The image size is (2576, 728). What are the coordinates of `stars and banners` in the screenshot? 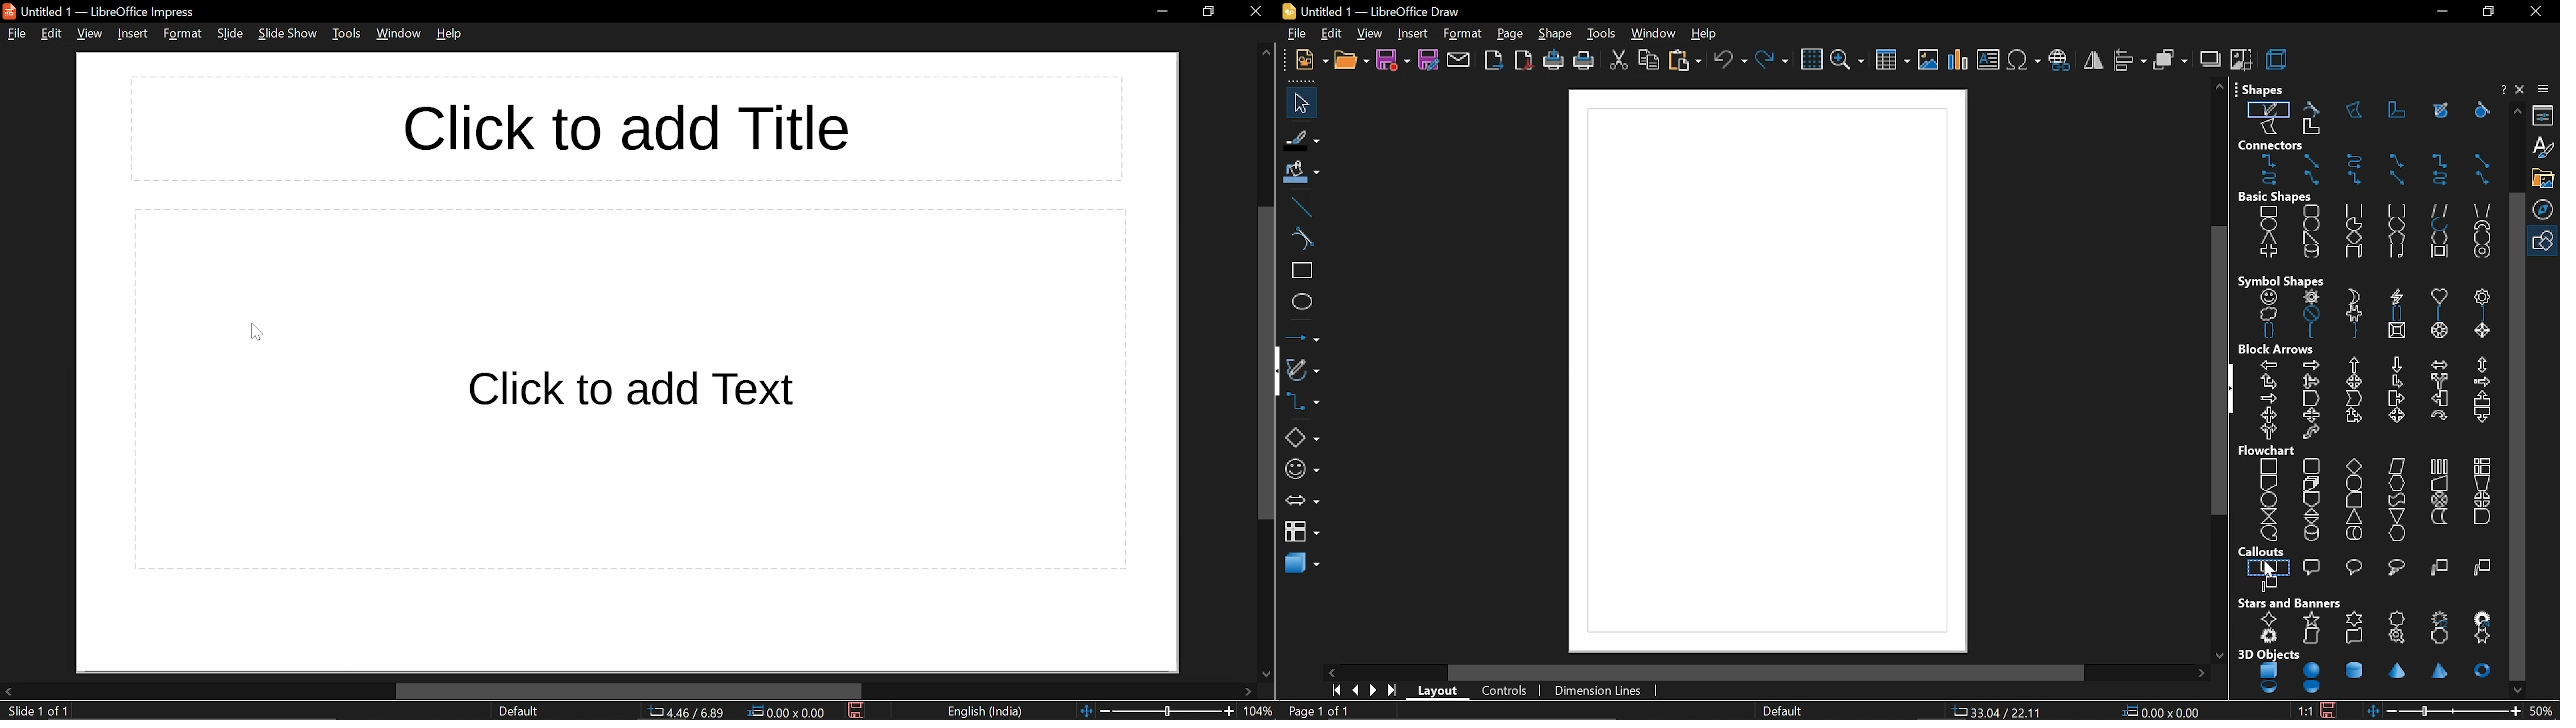 It's located at (2291, 603).